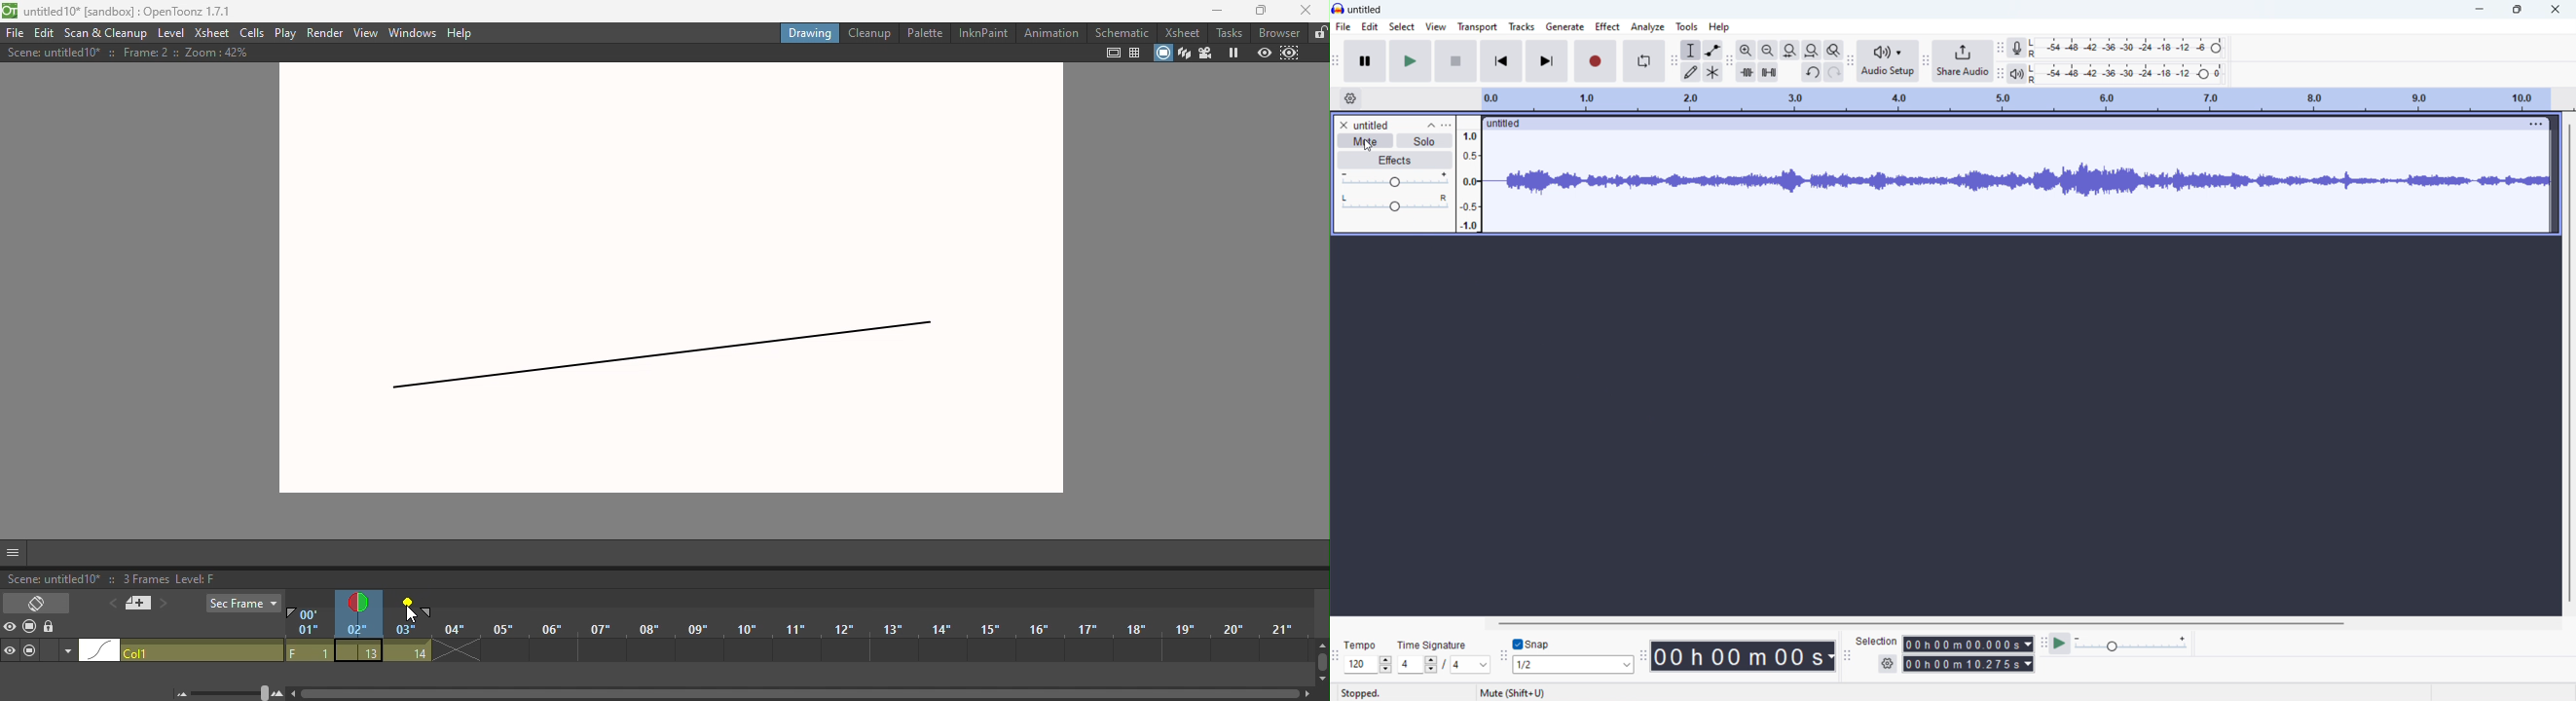  Describe the element at coordinates (668, 290) in the screenshot. I see `canvas` at that location.